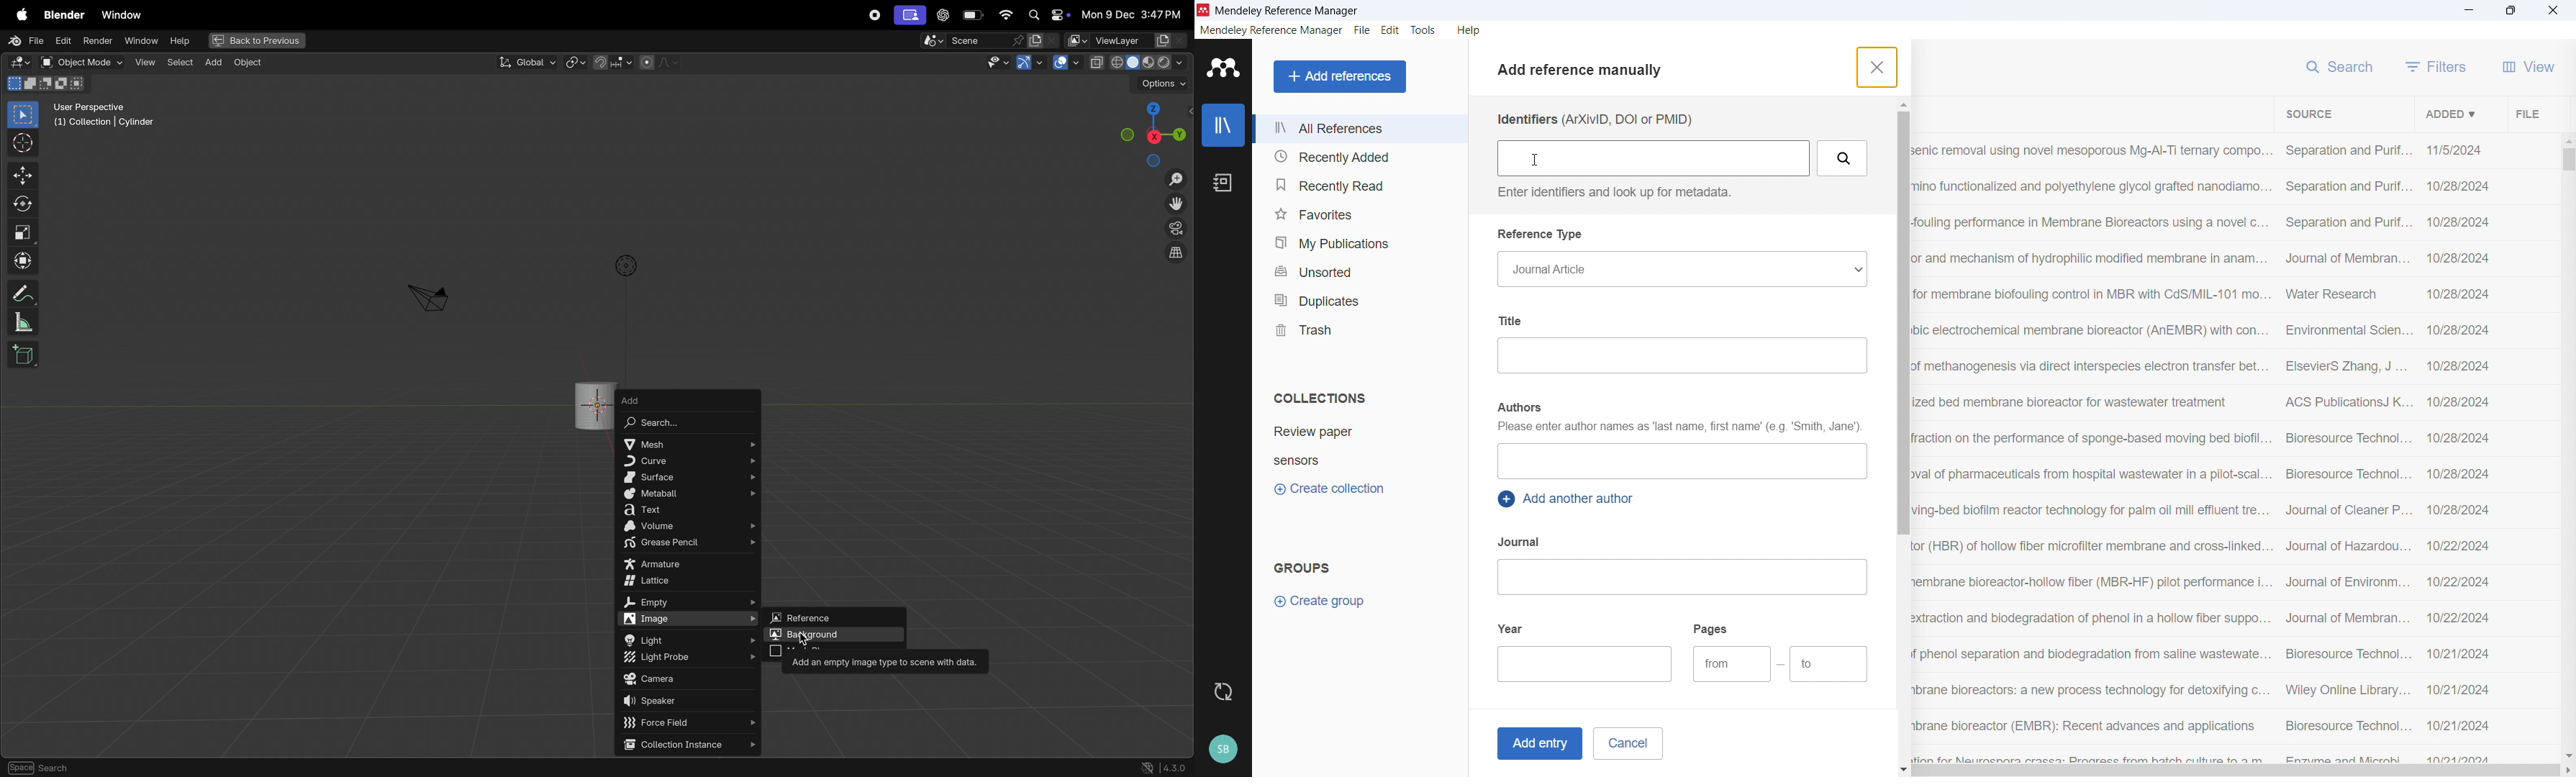 The image size is (2576, 784). I want to click on Identifiers, so click(1594, 119).